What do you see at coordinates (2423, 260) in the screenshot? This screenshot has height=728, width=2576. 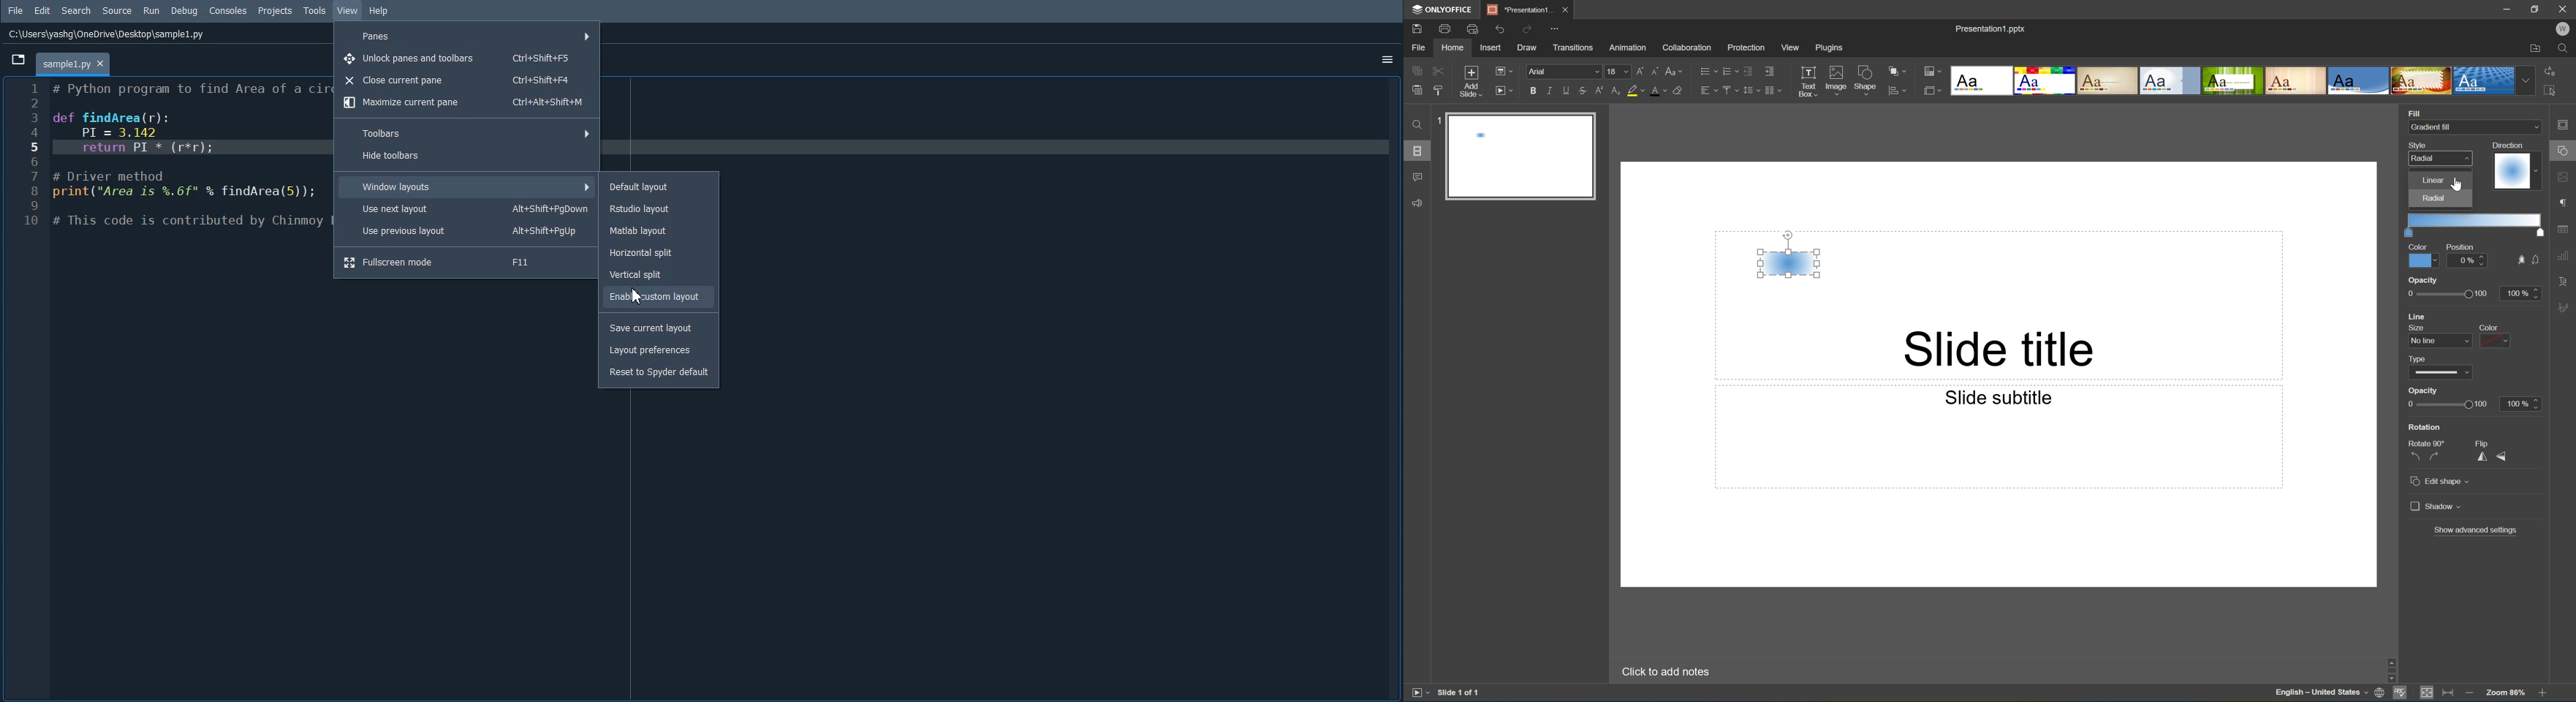 I see `Color` at bounding box center [2423, 260].